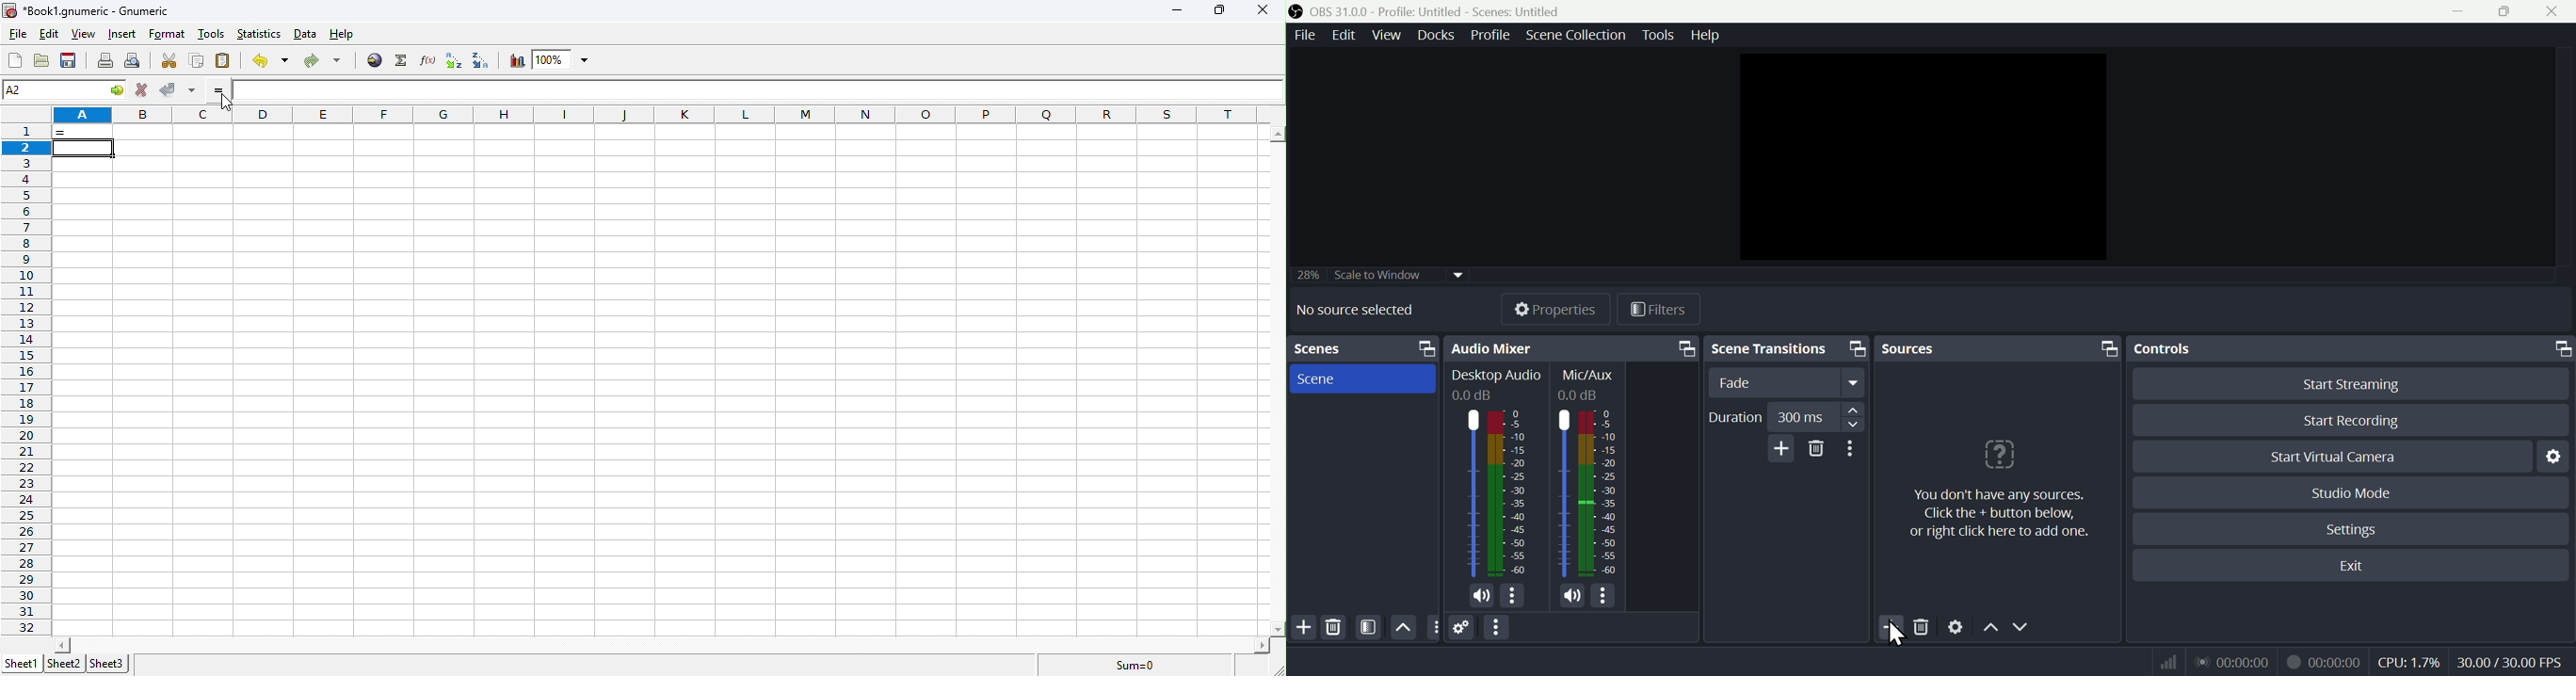 The image size is (2576, 700). What do you see at coordinates (212, 34) in the screenshot?
I see `tools` at bounding box center [212, 34].